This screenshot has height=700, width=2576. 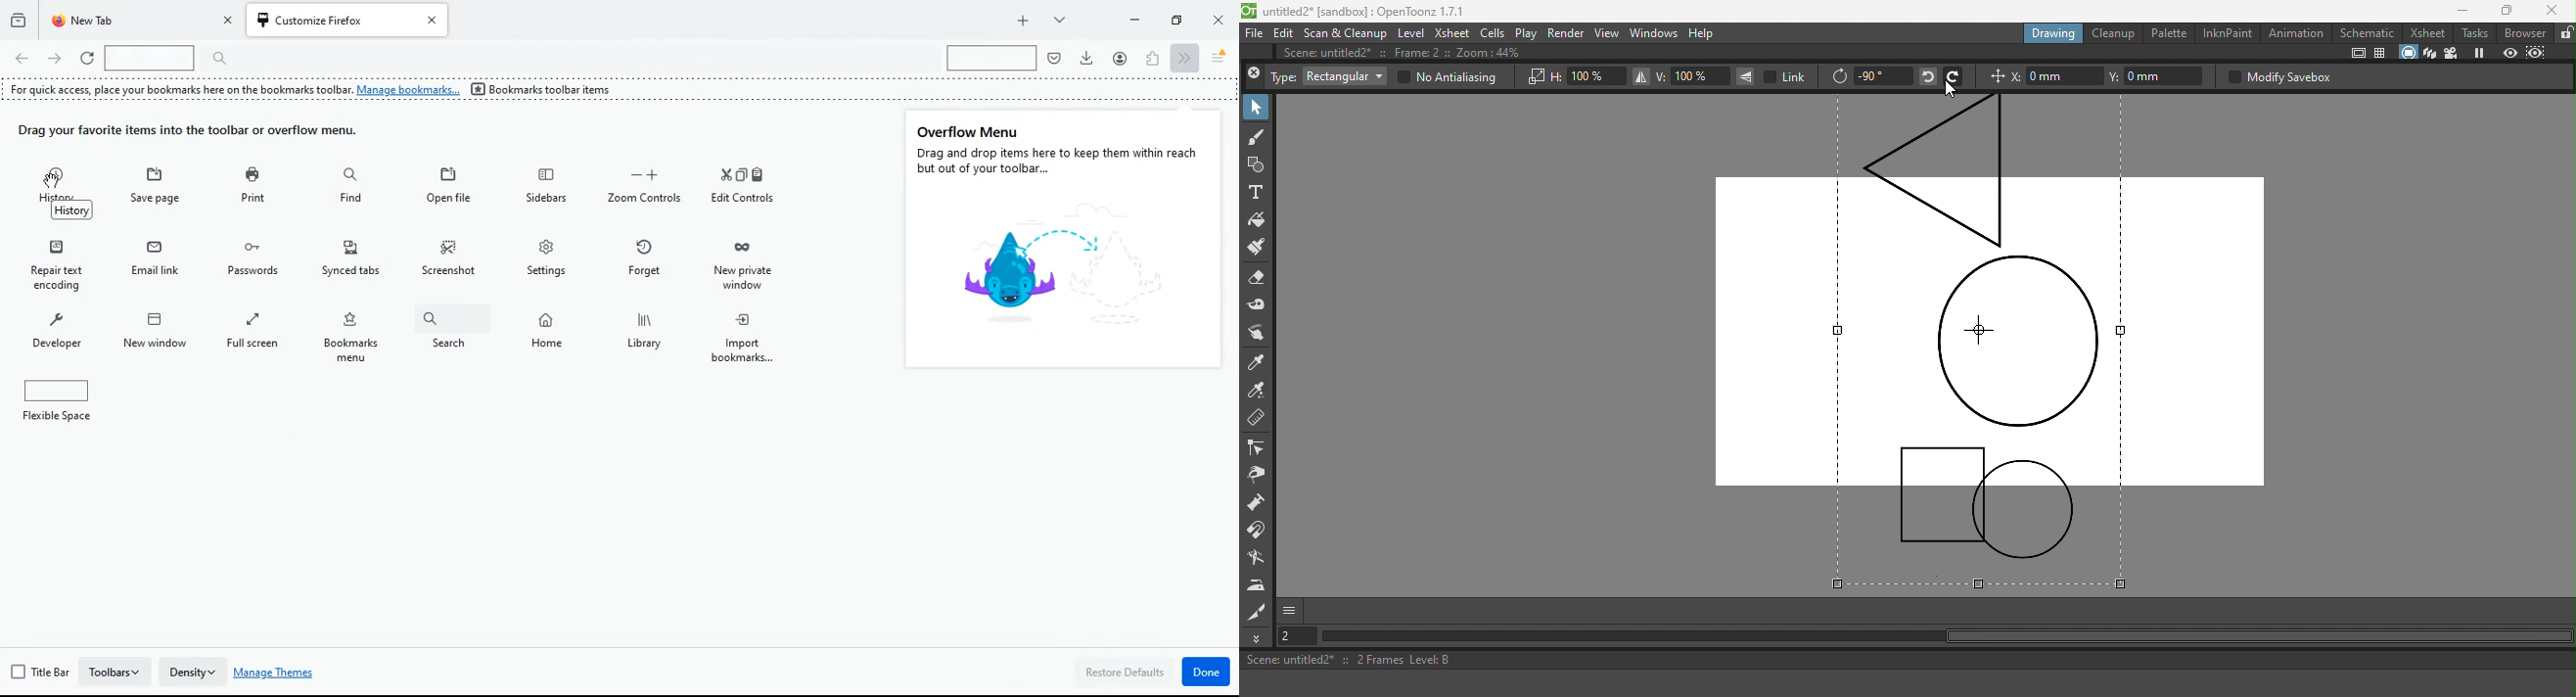 I want to click on More tools, so click(x=1259, y=638).